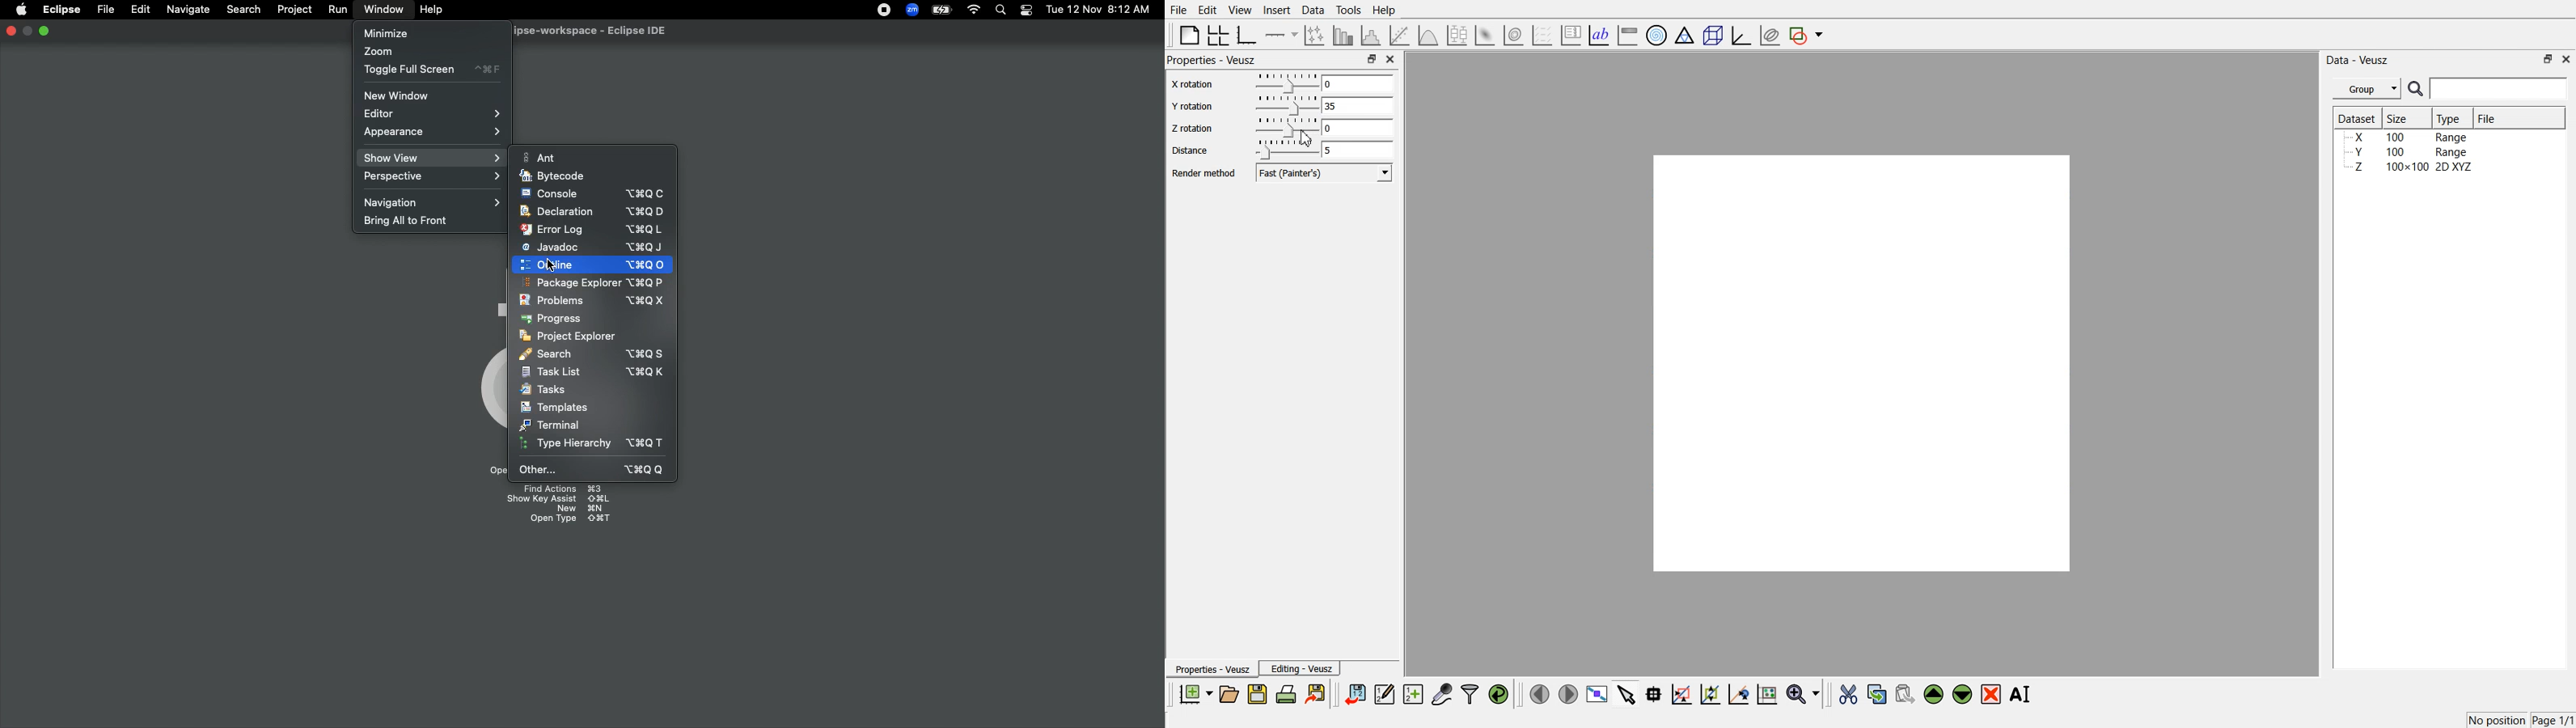 The height and width of the screenshot is (728, 2576). Describe the element at coordinates (1207, 10) in the screenshot. I see `Edit` at that location.